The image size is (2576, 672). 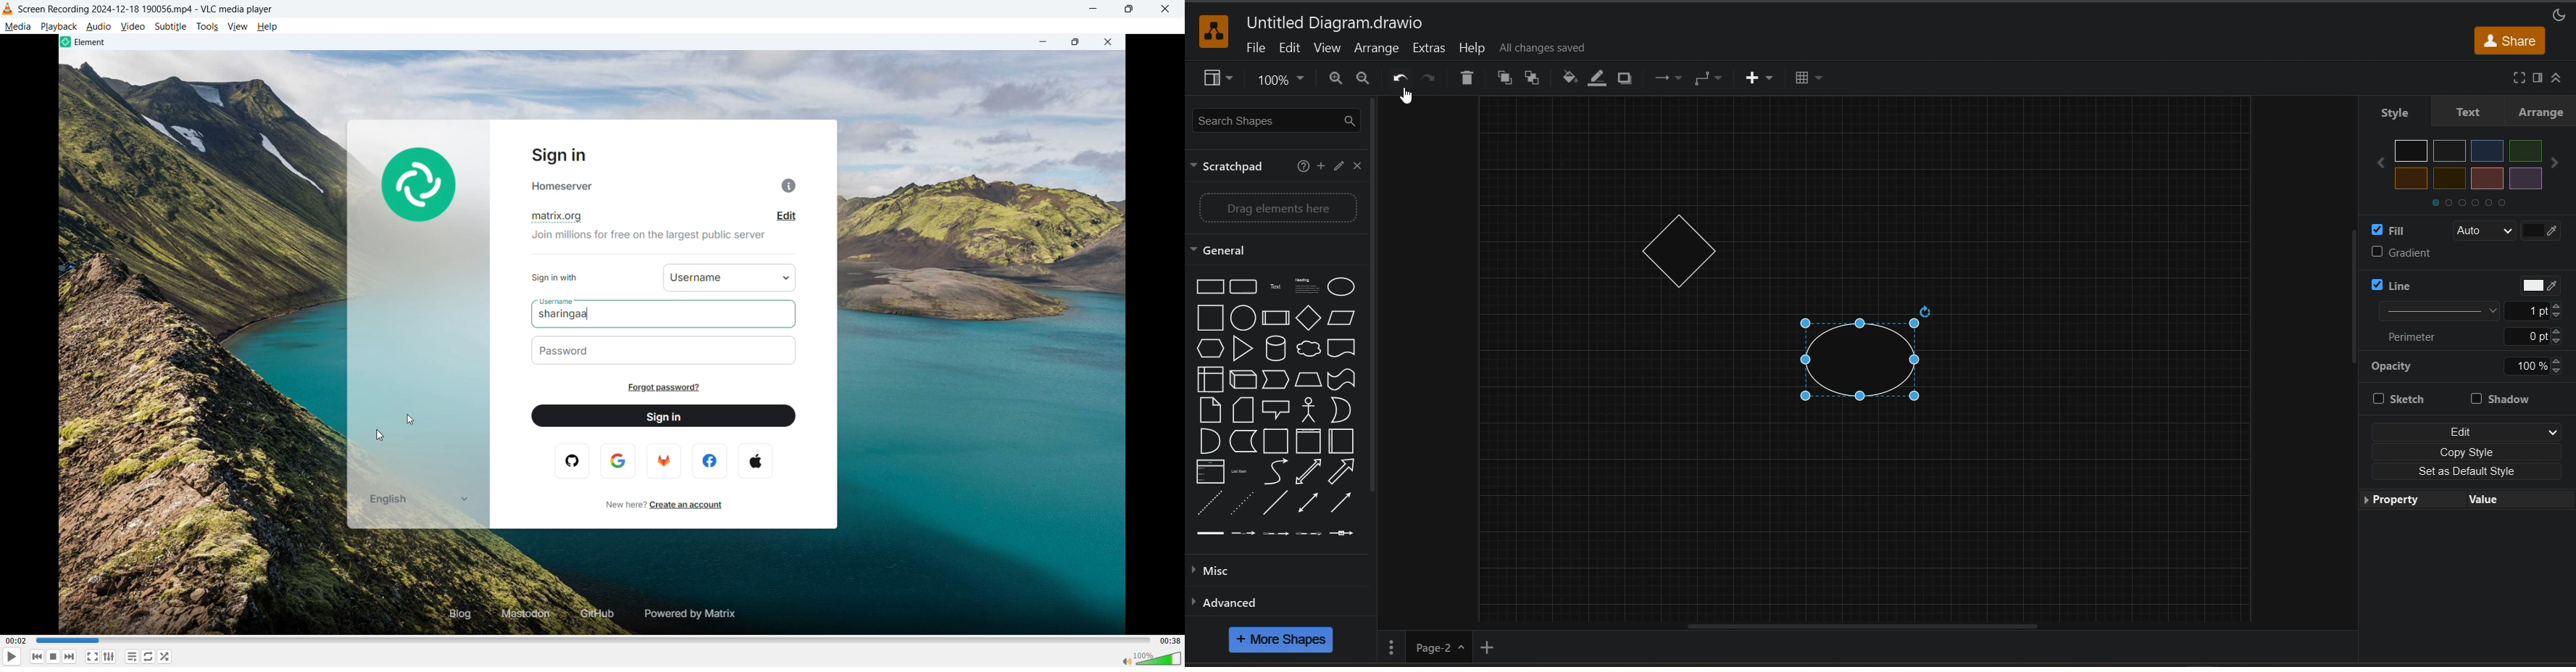 What do you see at coordinates (1355, 167) in the screenshot?
I see `close` at bounding box center [1355, 167].